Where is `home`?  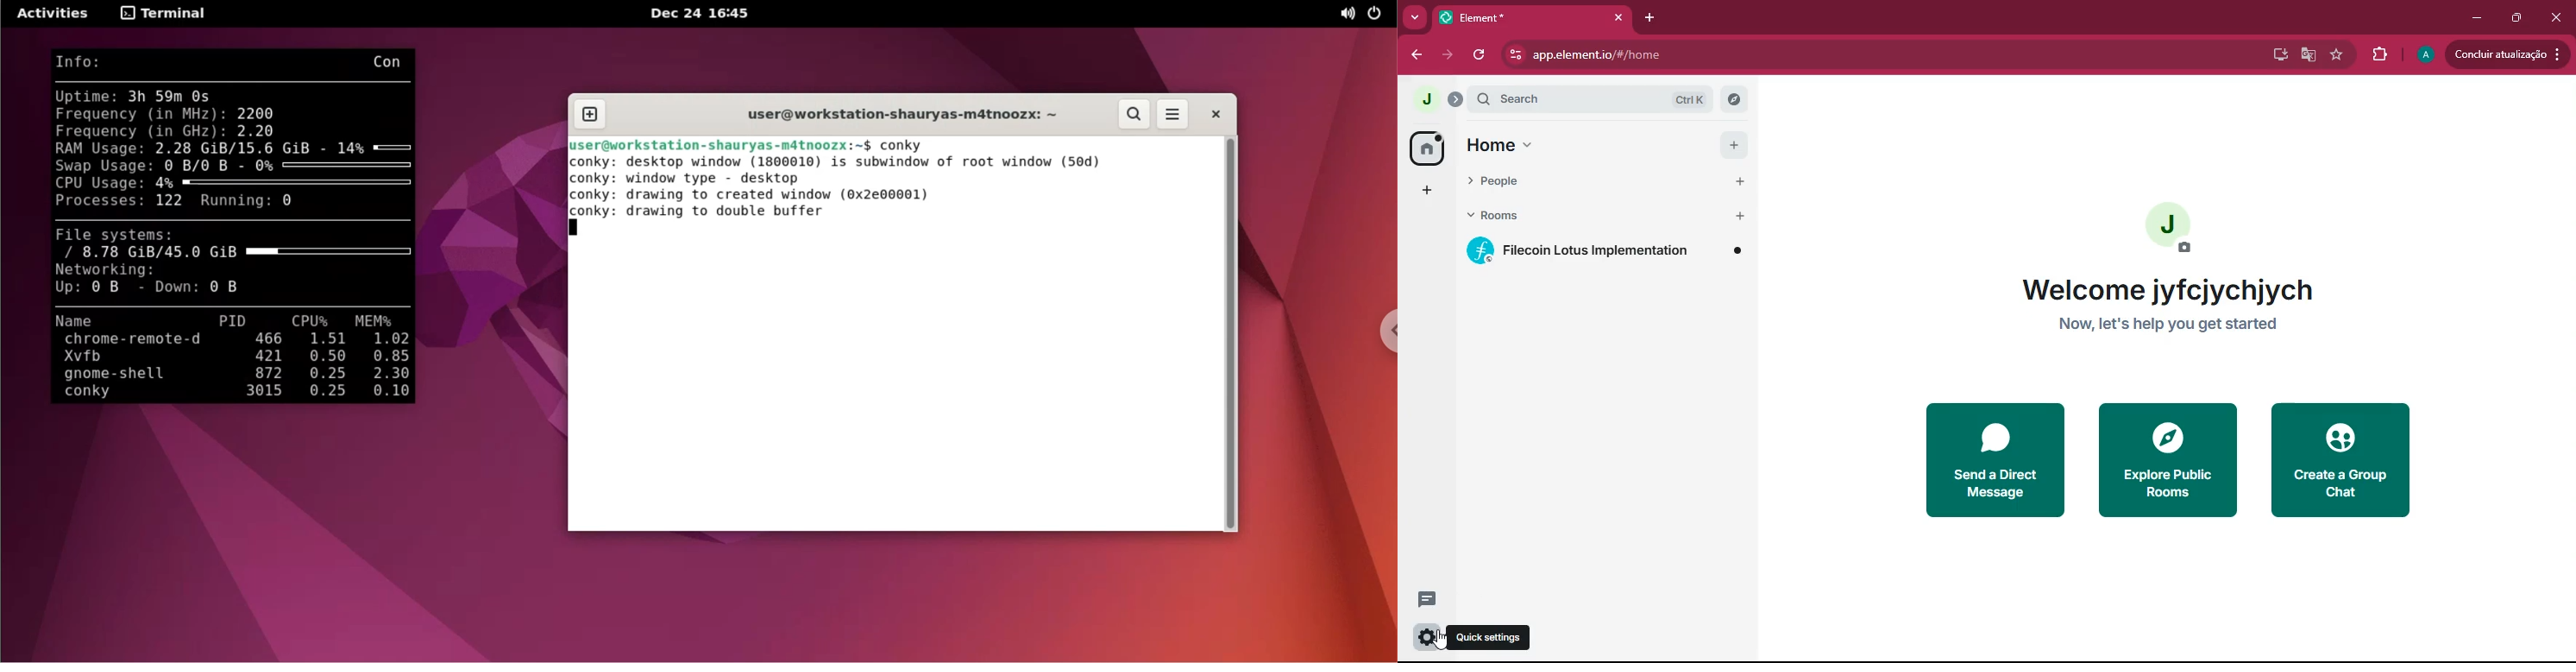
home is located at coordinates (1426, 148).